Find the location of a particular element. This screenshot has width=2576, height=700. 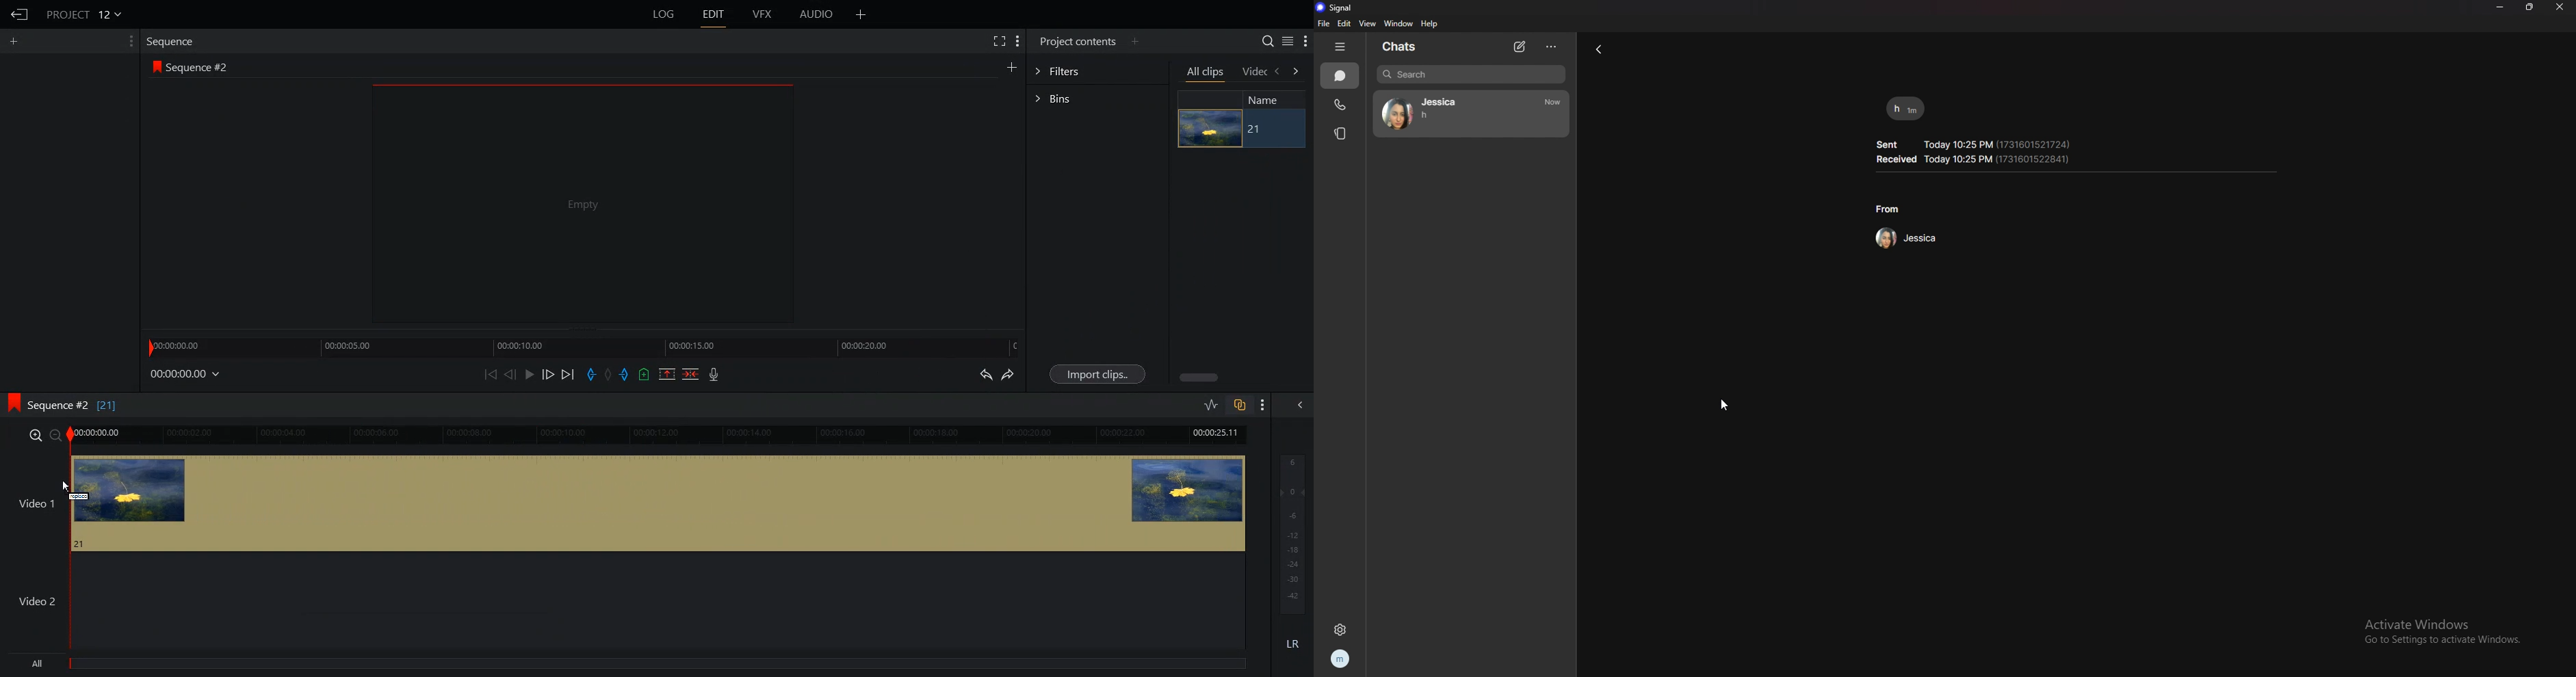

calls is located at coordinates (1338, 105).